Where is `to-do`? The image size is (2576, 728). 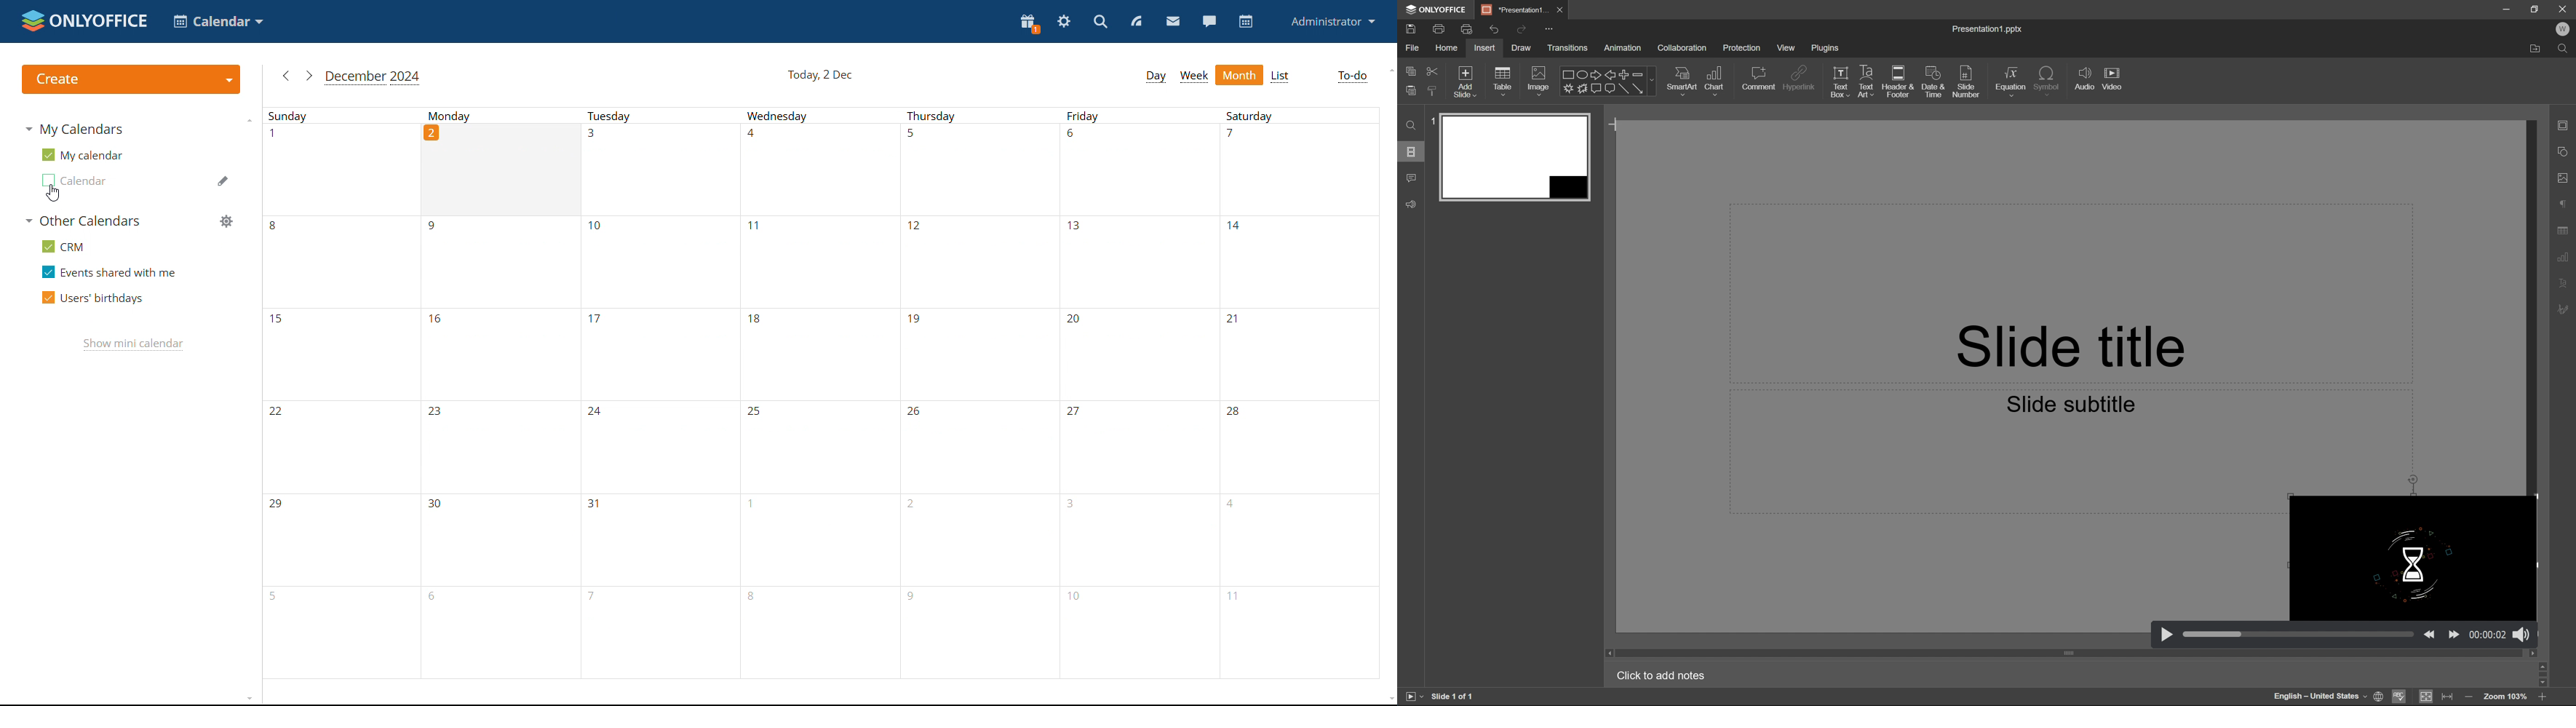 to-do is located at coordinates (1352, 76).